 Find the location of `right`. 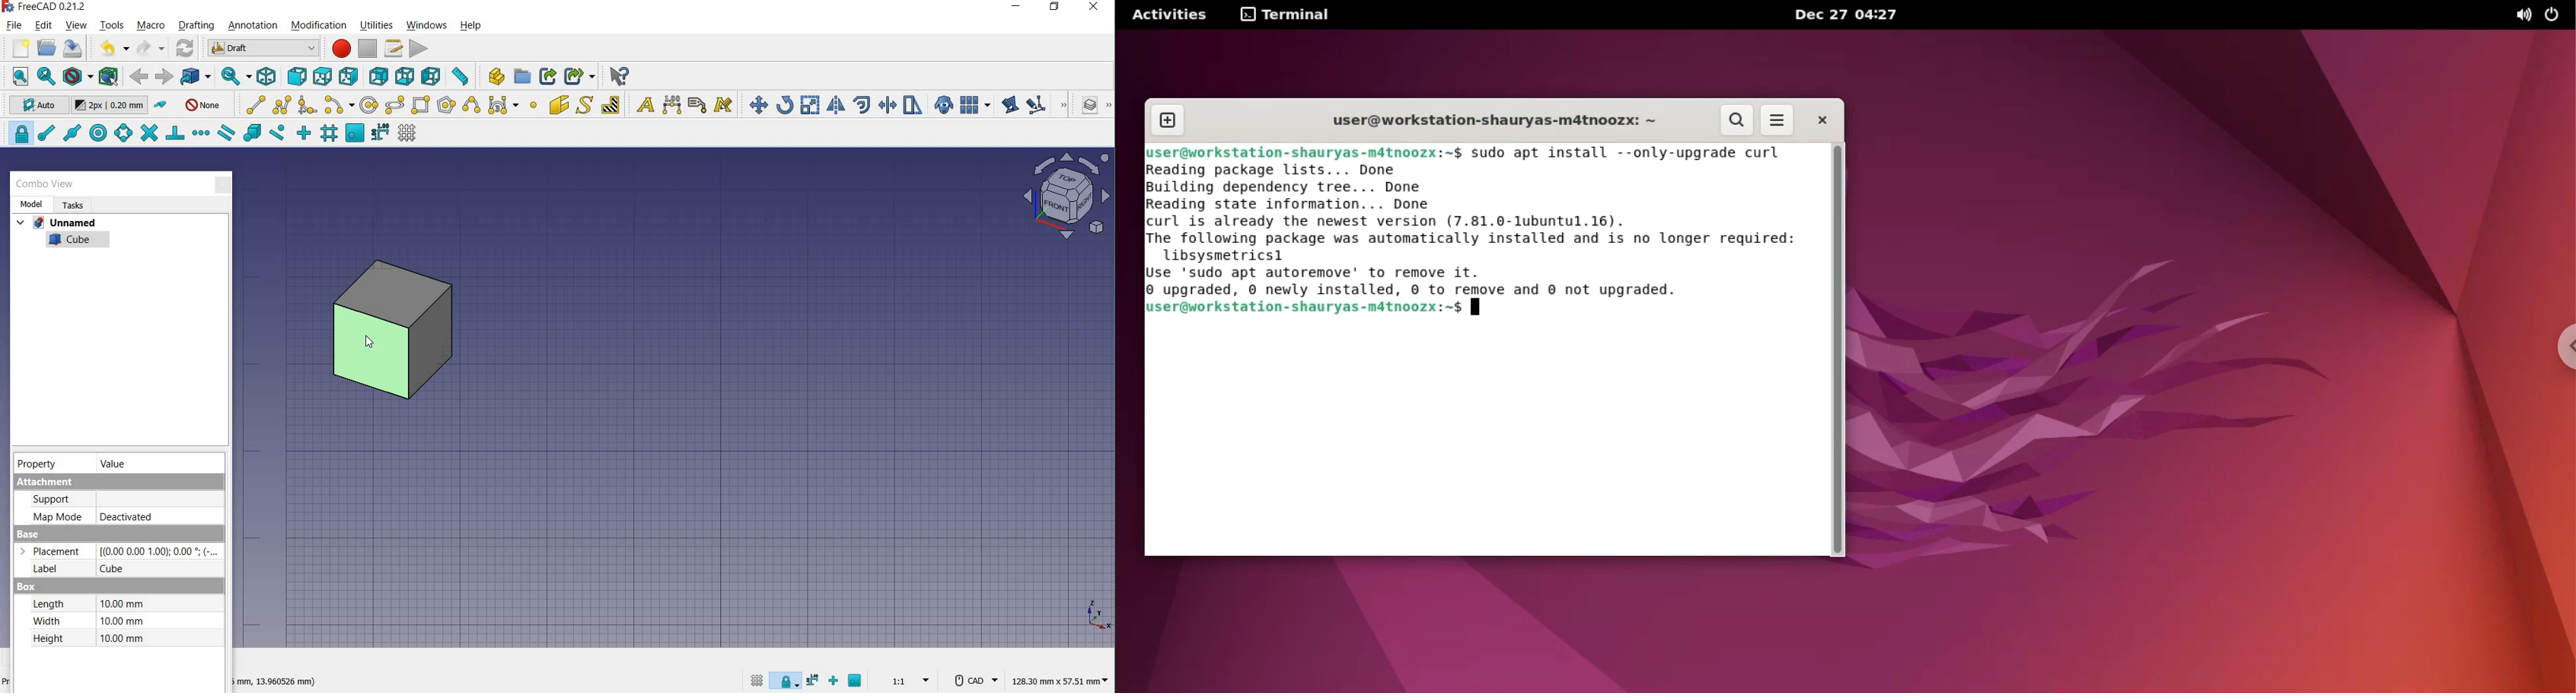

right is located at coordinates (349, 76).